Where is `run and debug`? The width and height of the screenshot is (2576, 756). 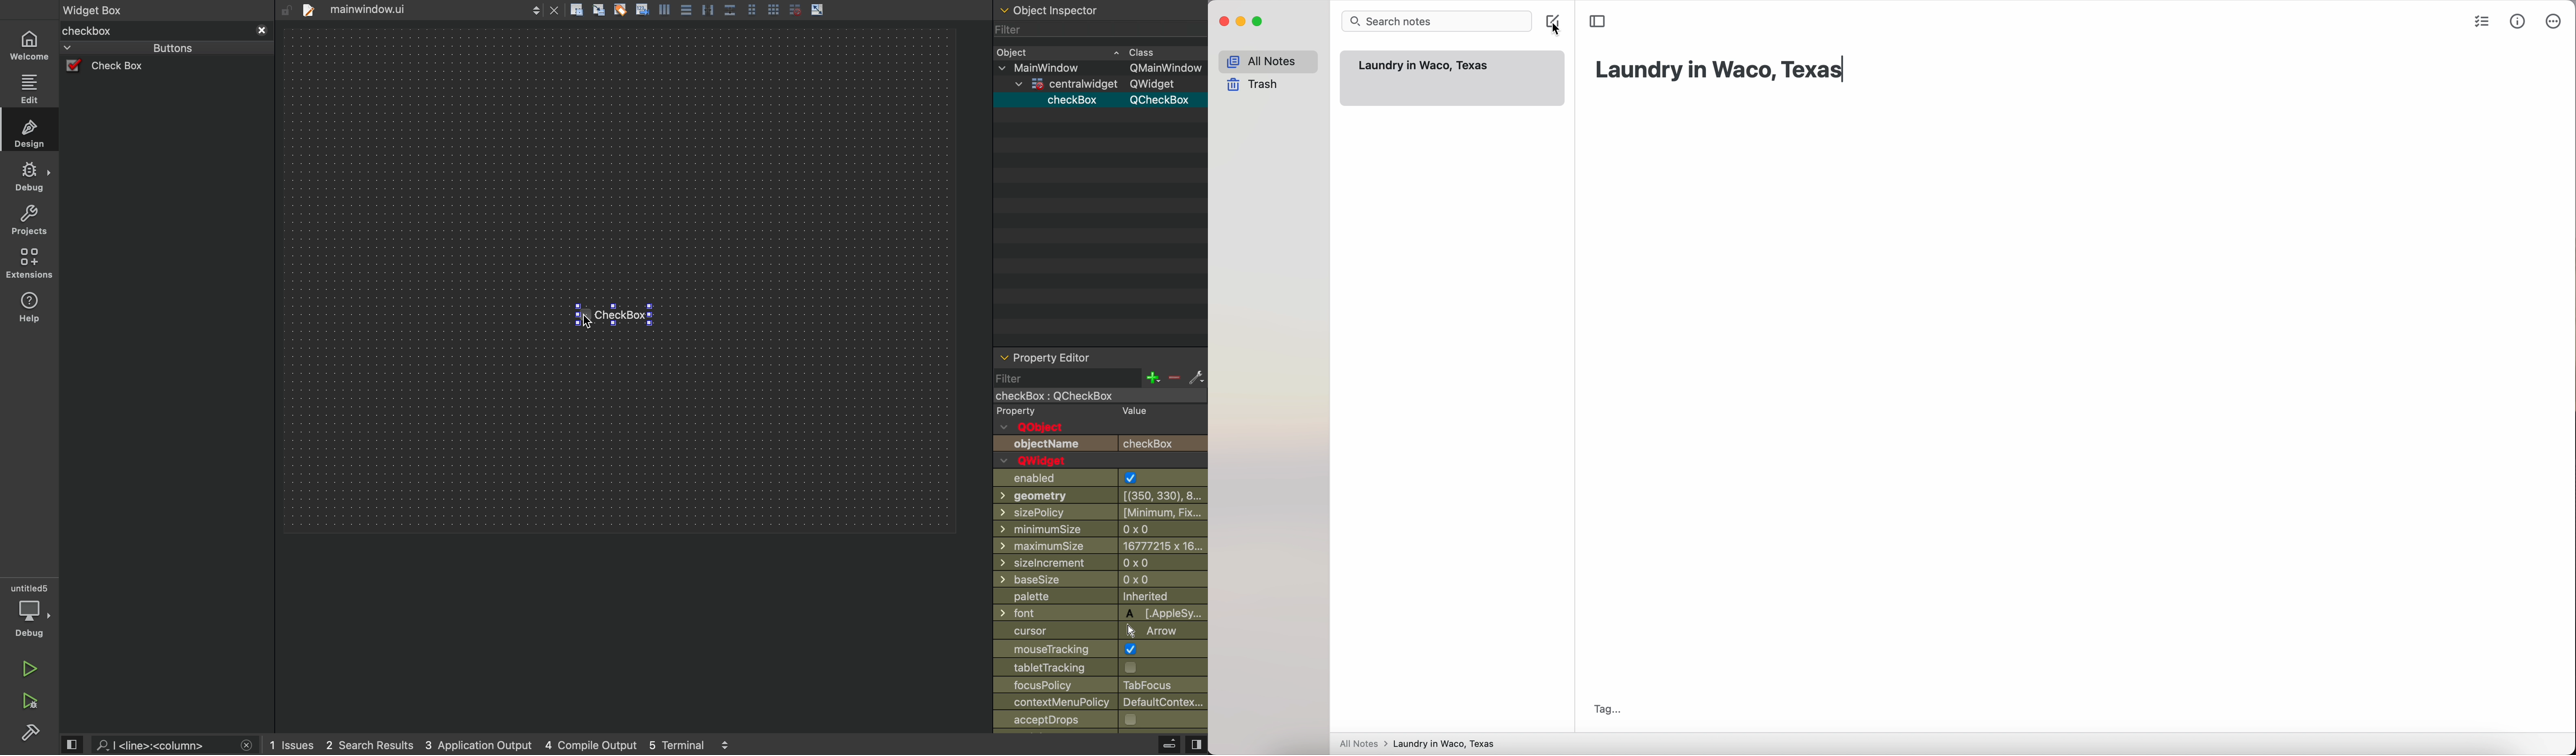 run and debug is located at coordinates (28, 703).